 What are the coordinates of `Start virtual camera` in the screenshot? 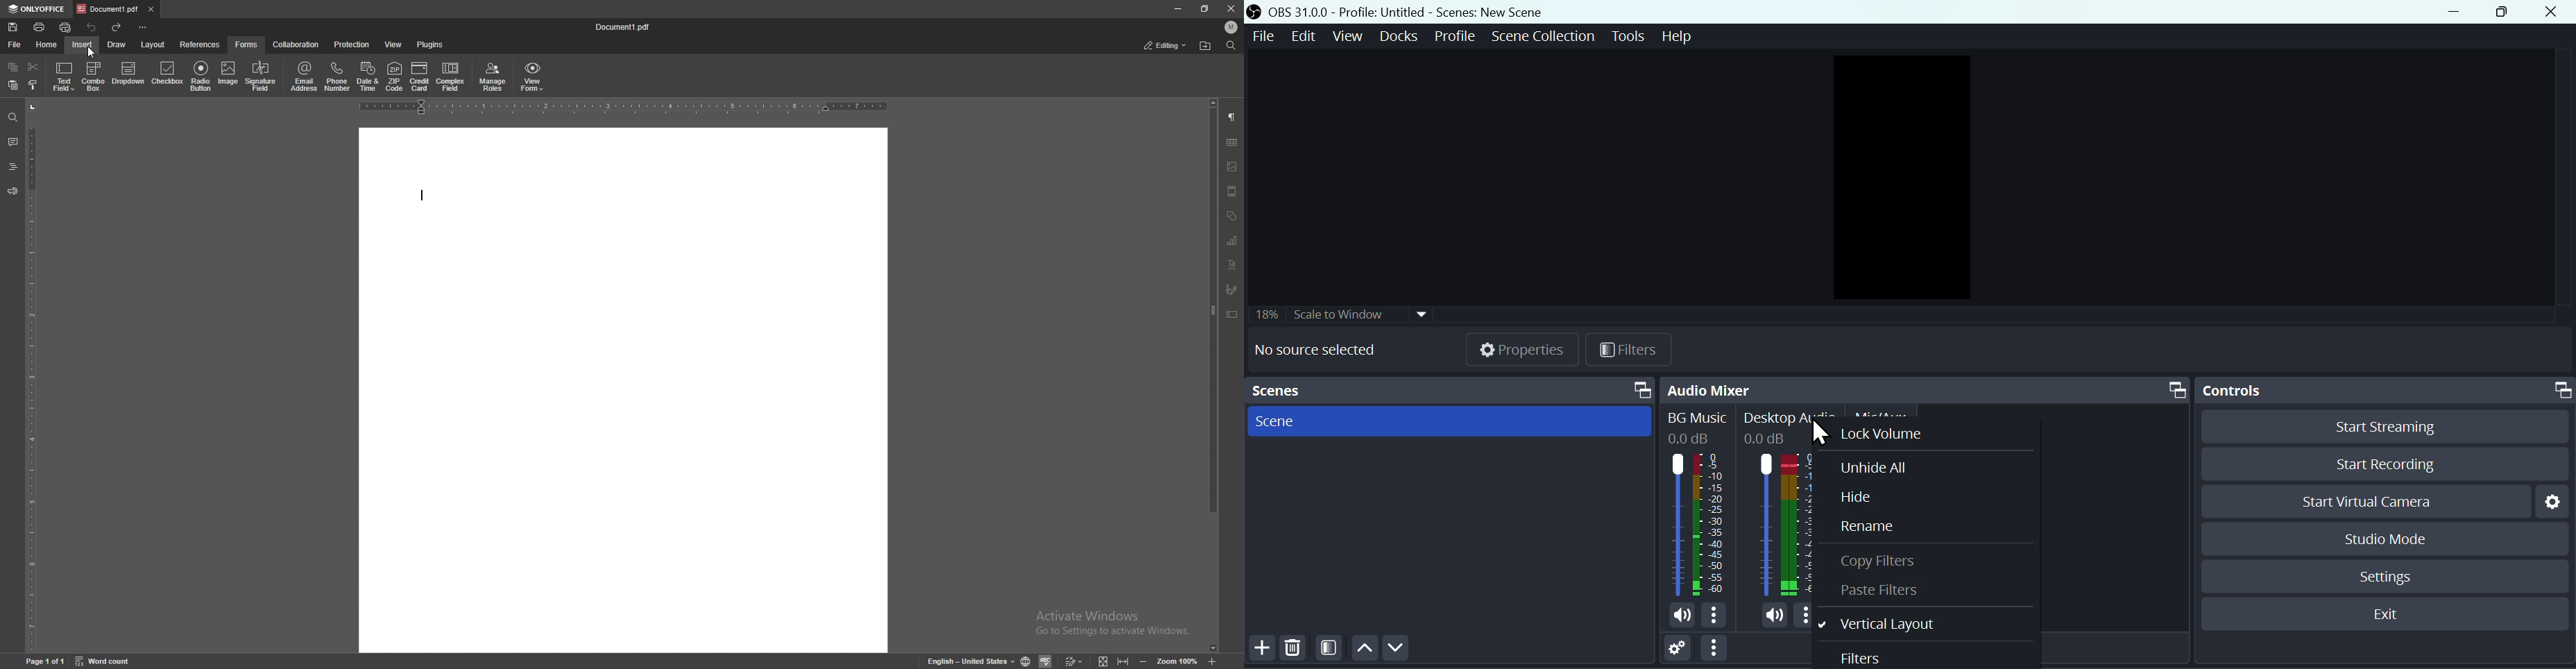 It's located at (2366, 499).